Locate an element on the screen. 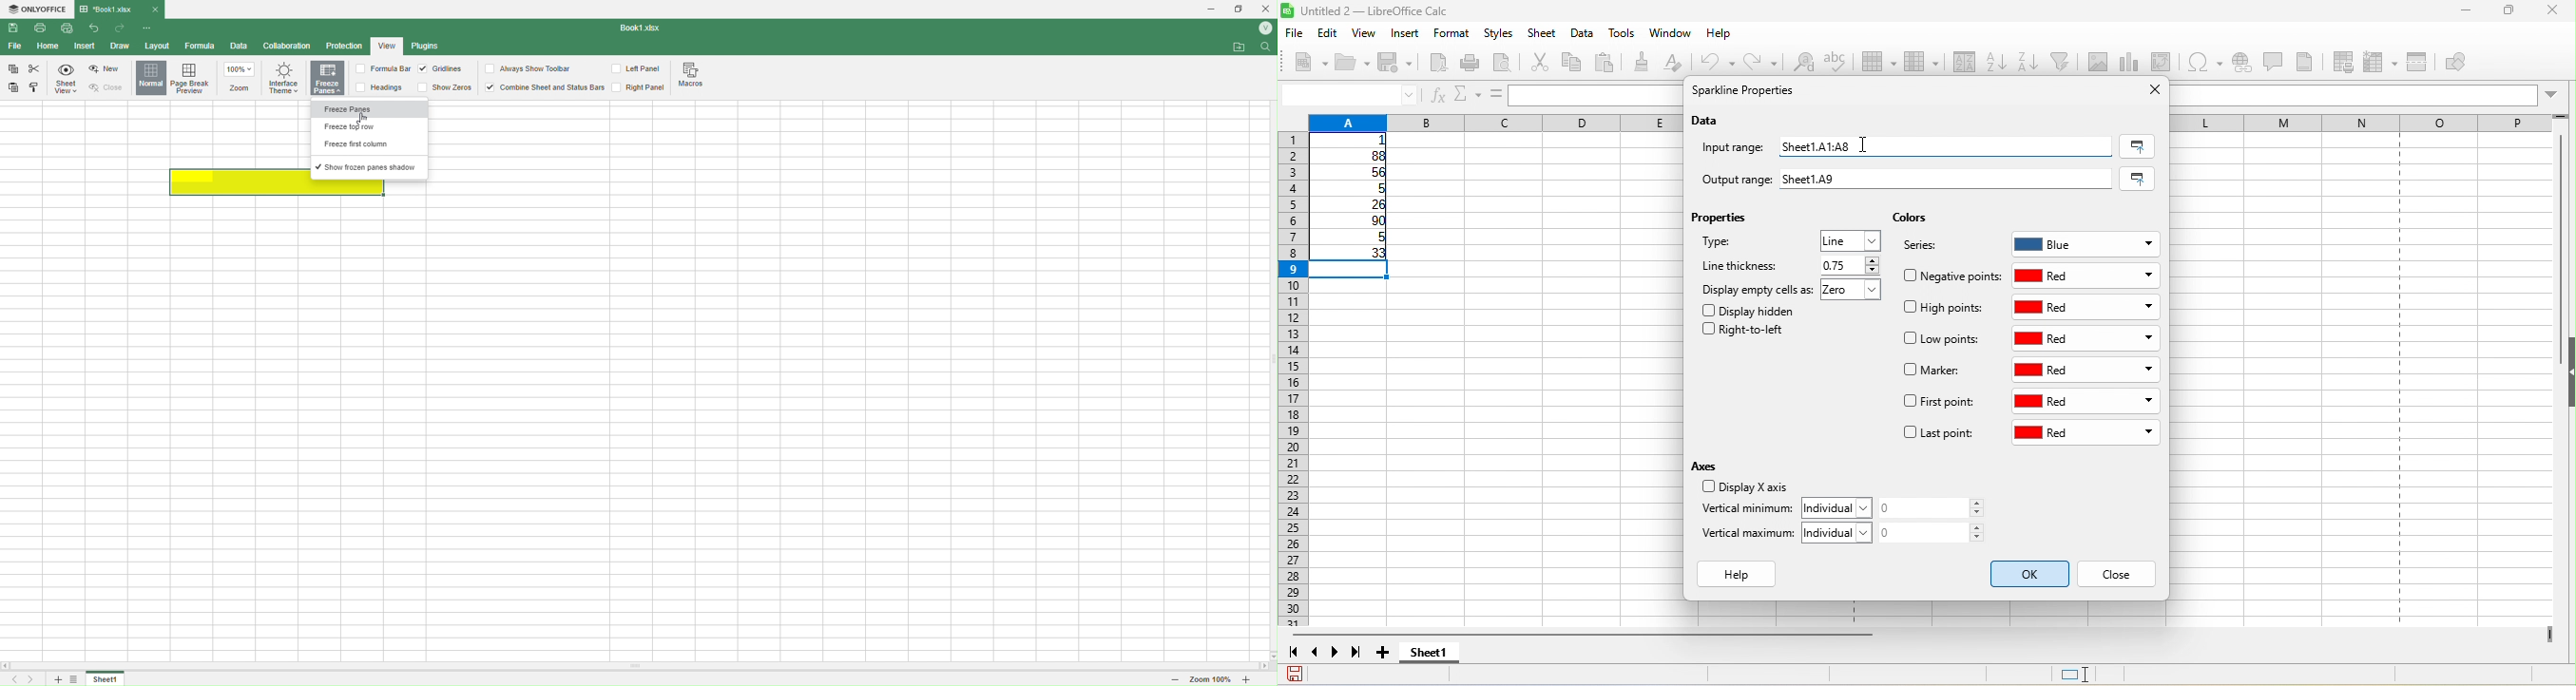 This screenshot has width=2576, height=700. column is located at coordinates (1921, 61).